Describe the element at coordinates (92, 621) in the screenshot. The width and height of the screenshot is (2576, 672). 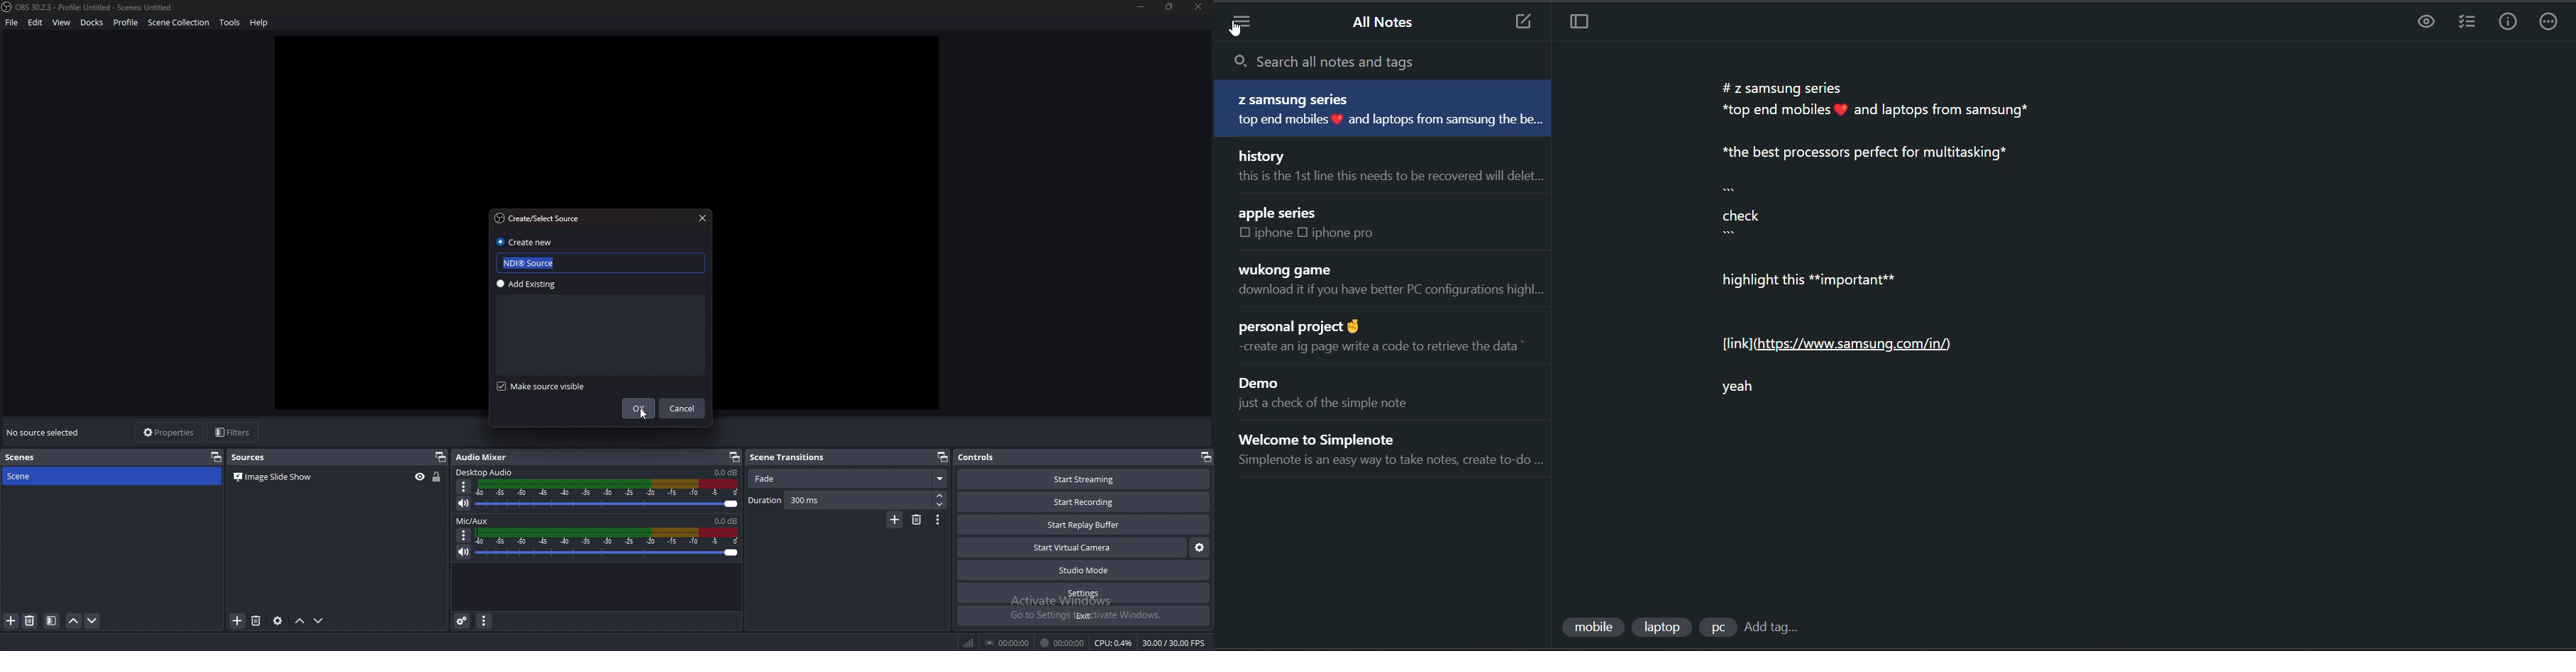
I see `move scene down` at that location.